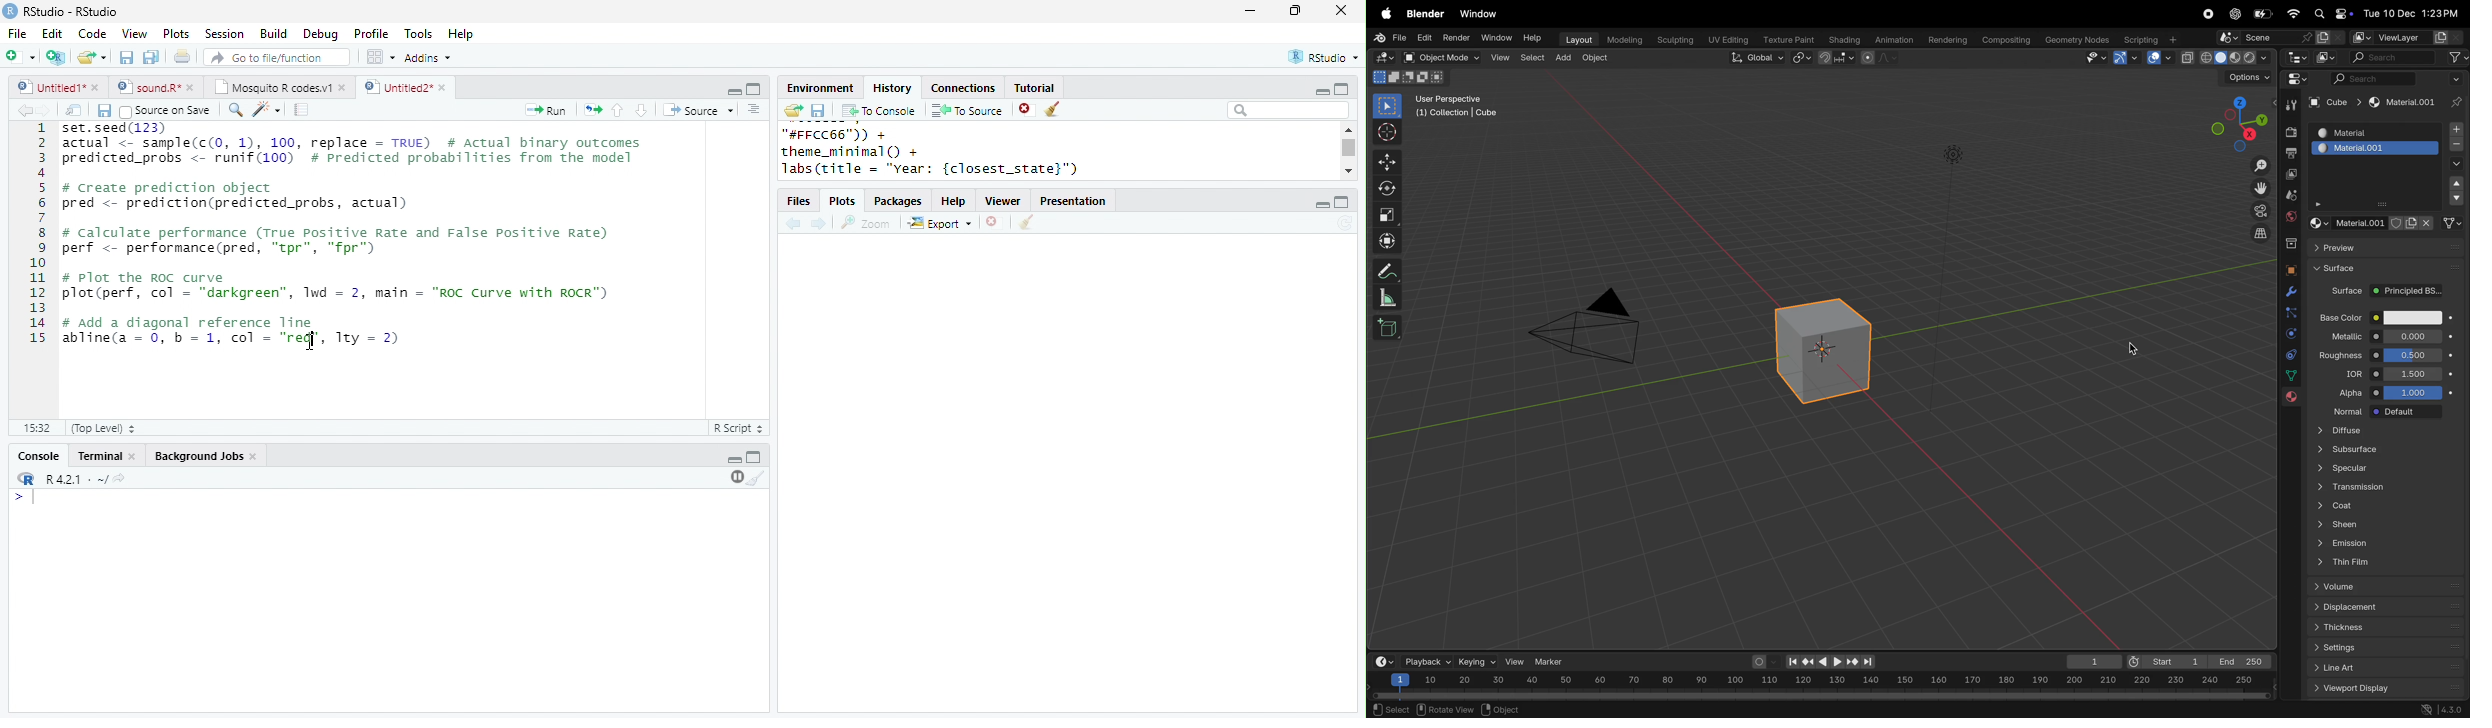  I want to click on window, so click(1481, 14).